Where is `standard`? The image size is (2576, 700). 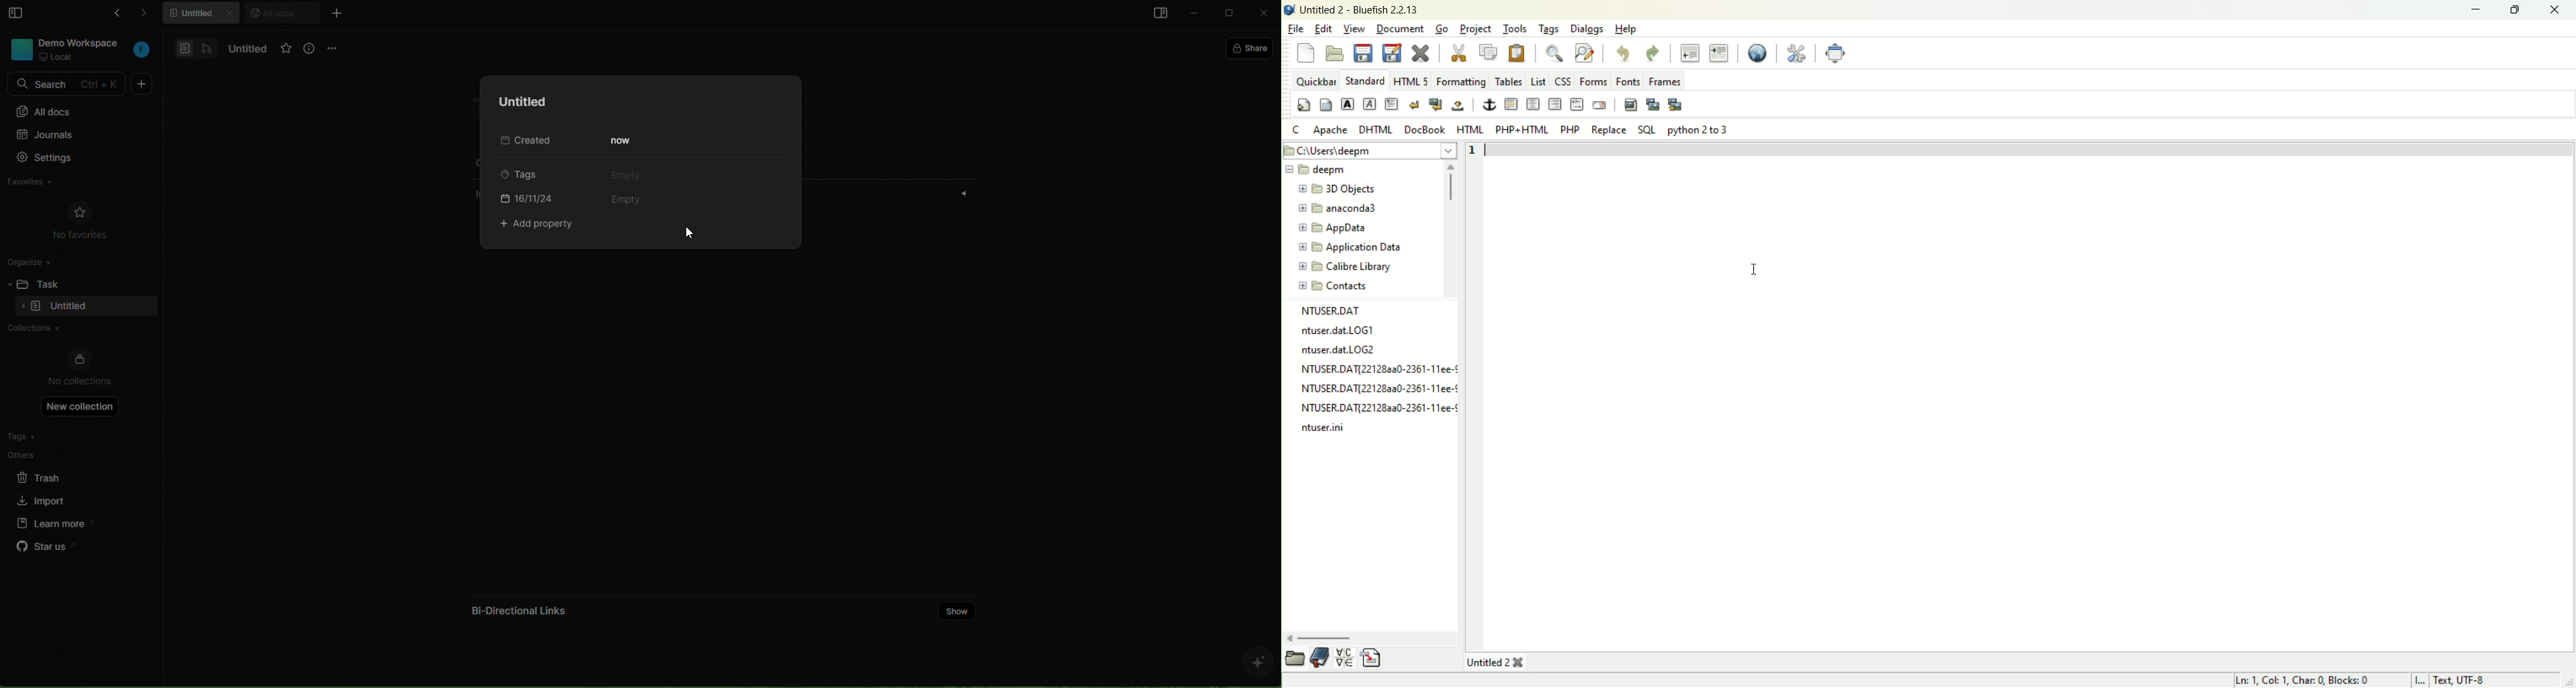 standard is located at coordinates (1367, 81).